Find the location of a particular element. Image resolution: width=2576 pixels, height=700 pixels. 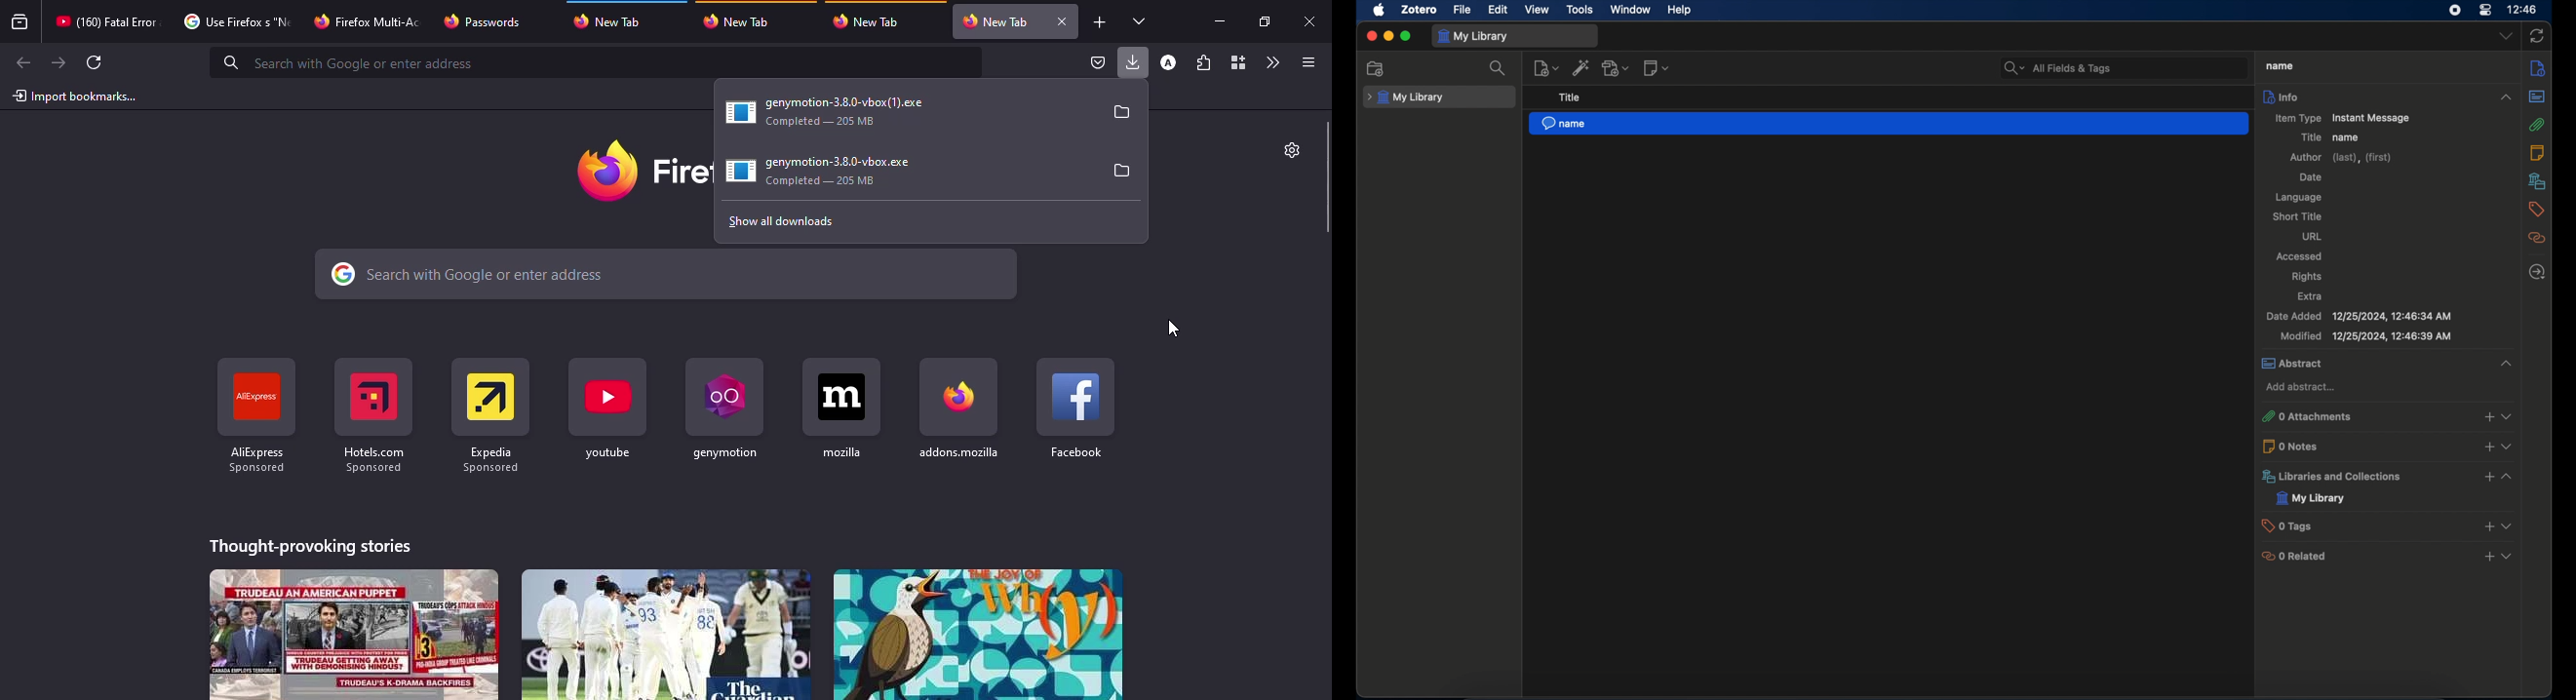

name is located at coordinates (2348, 137).